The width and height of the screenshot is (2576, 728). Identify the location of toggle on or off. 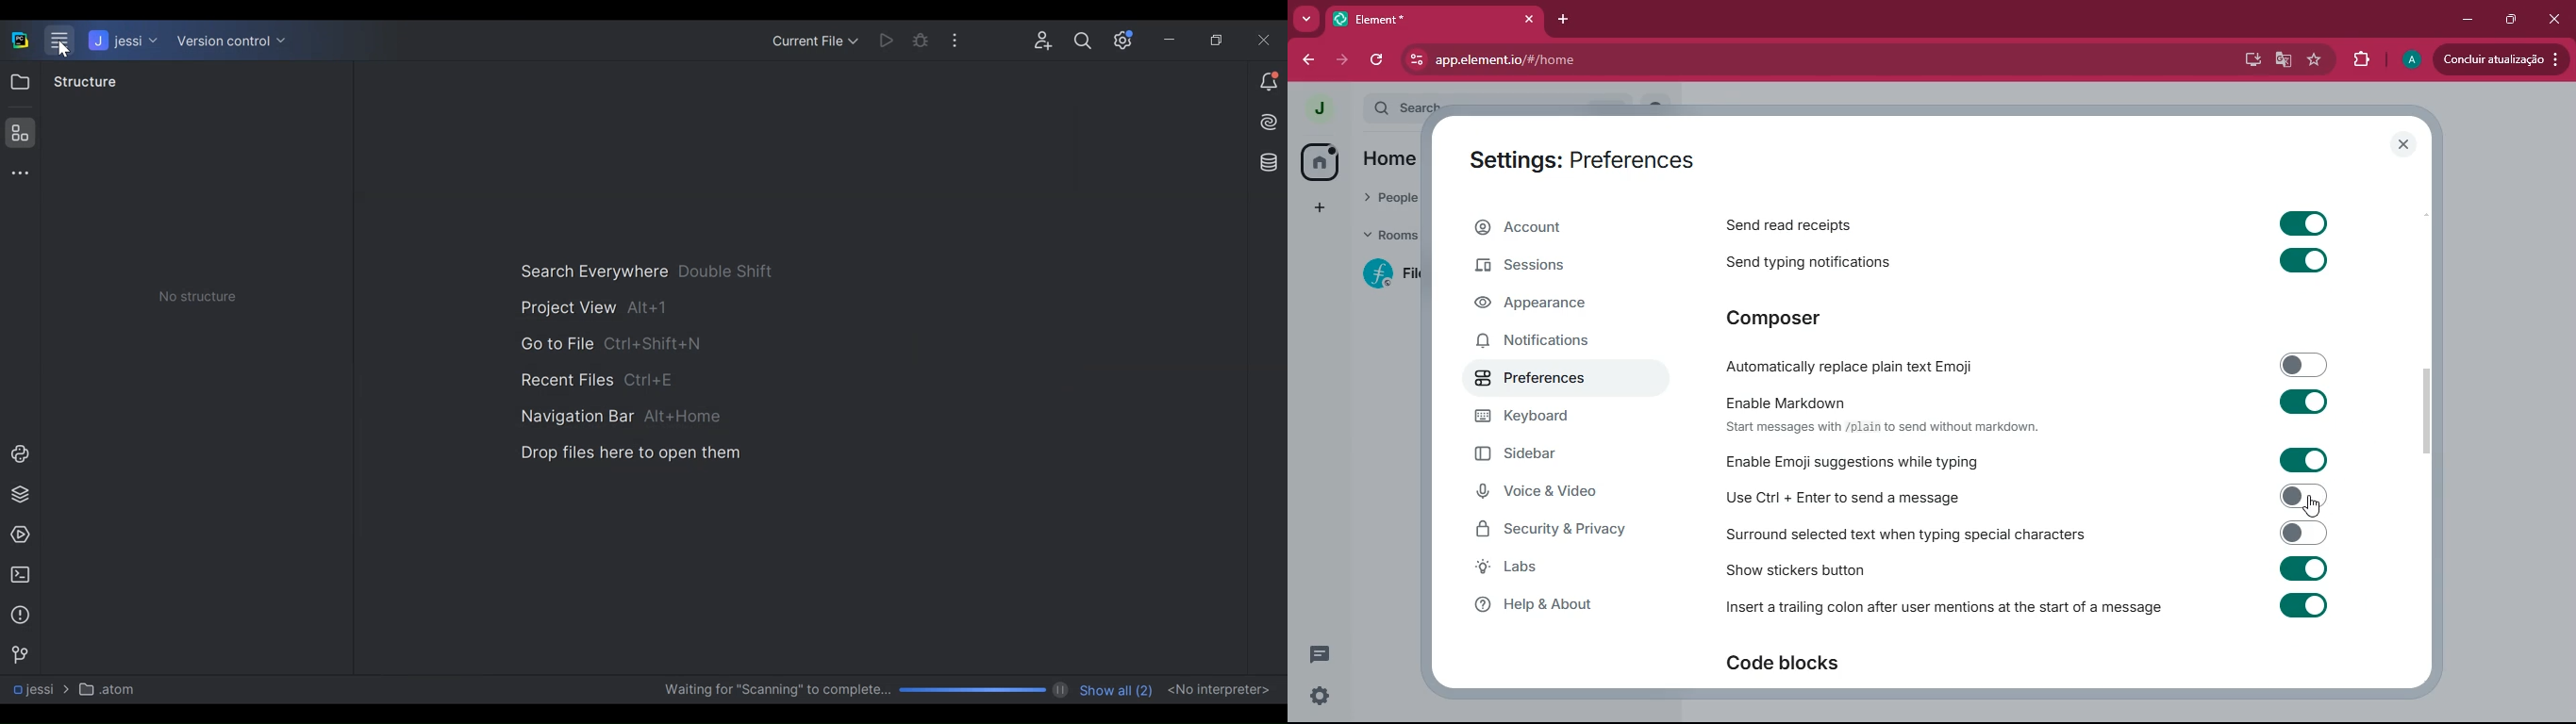
(2297, 531).